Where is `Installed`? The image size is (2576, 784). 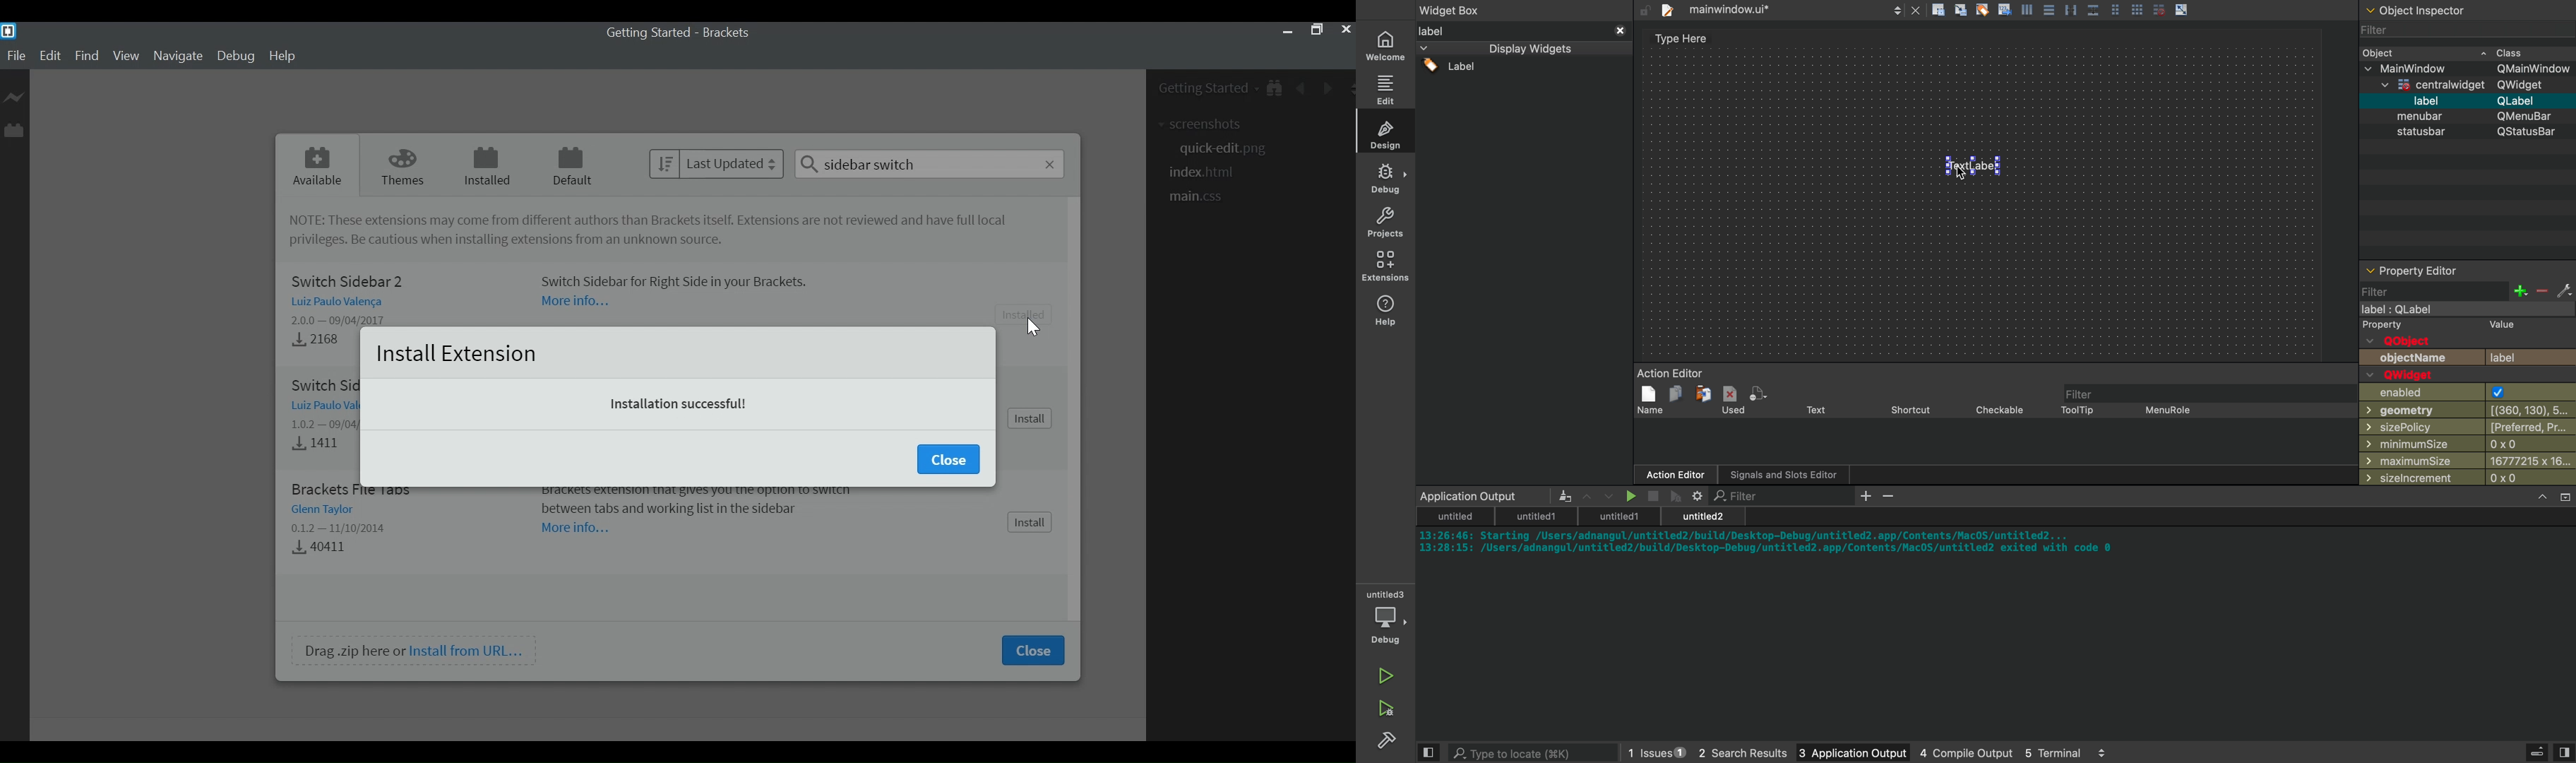
Installed is located at coordinates (484, 165).